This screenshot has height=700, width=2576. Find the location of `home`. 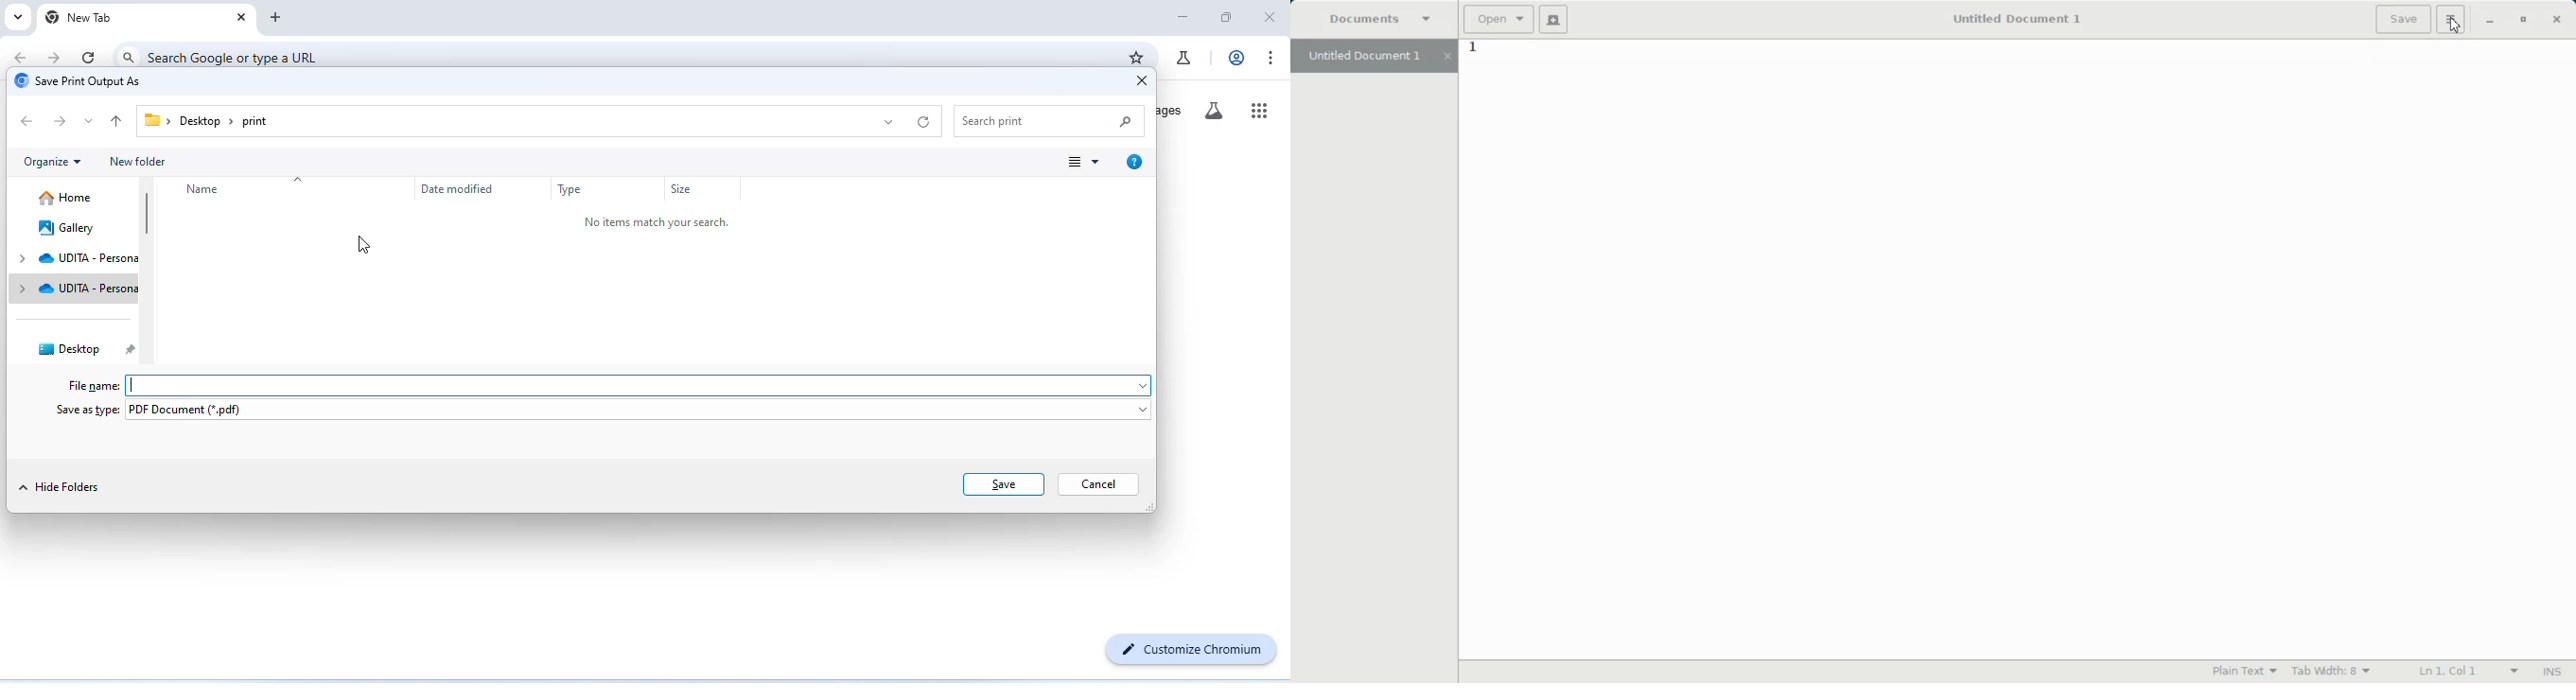

home is located at coordinates (67, 198).